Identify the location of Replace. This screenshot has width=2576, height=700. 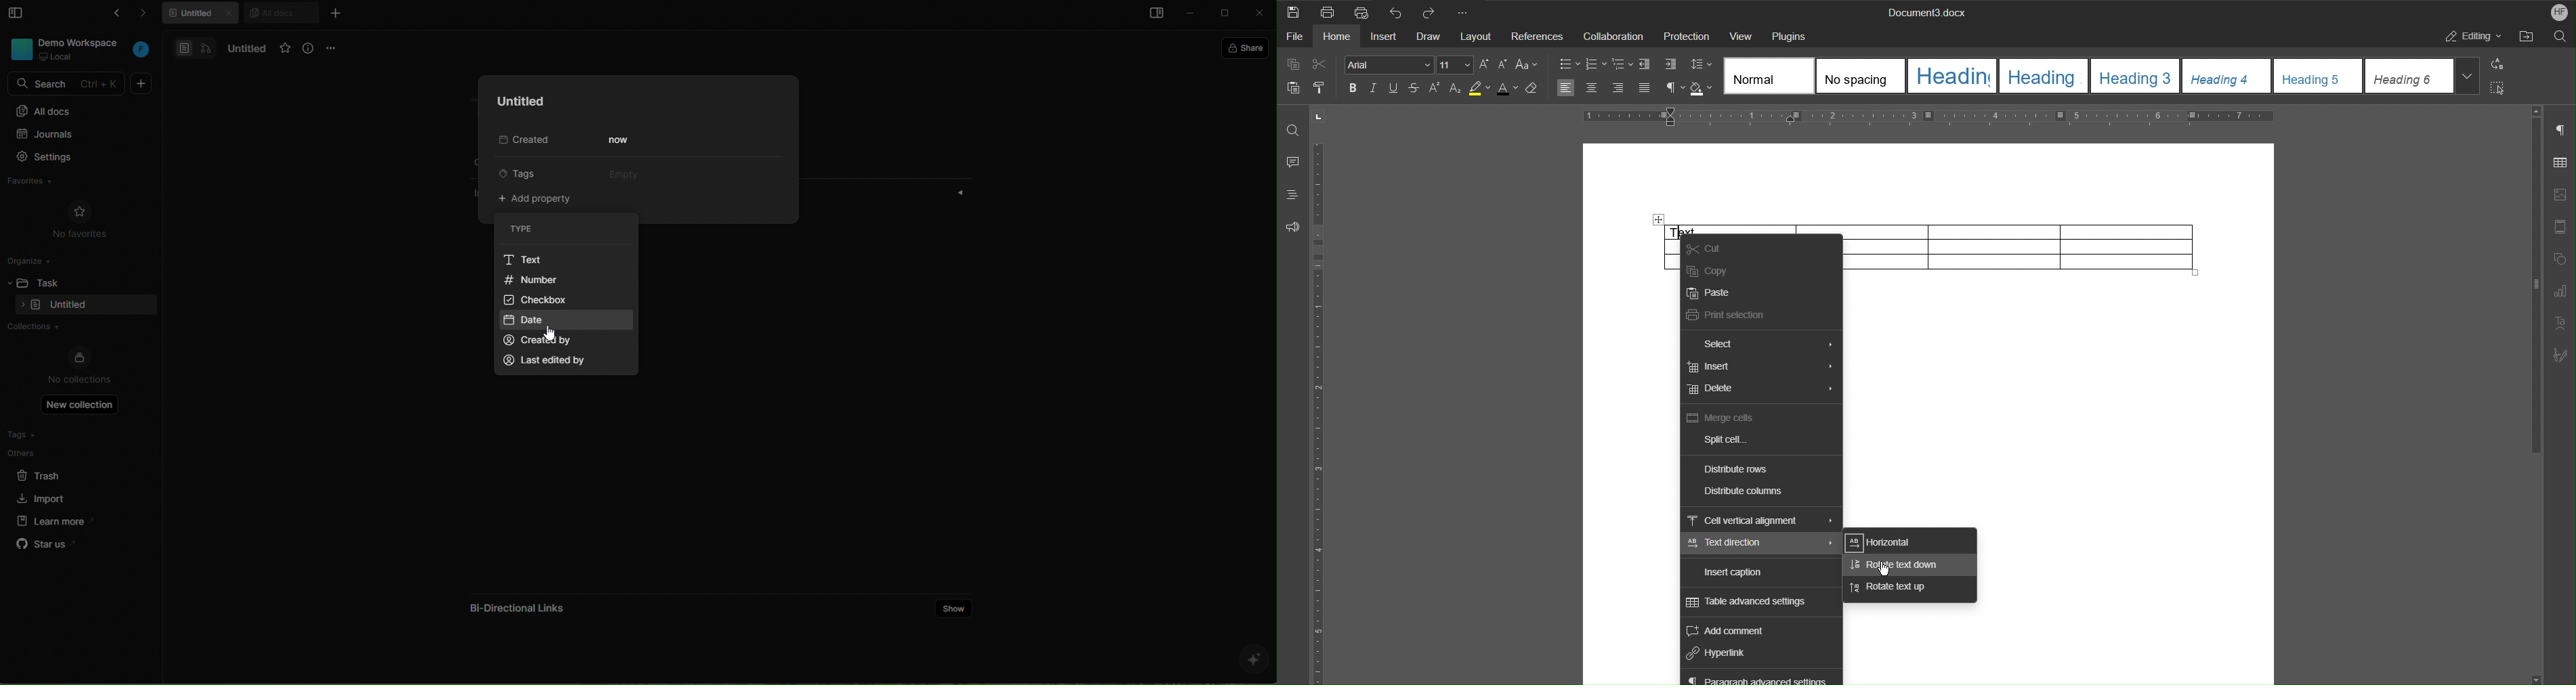
(2500, 65).